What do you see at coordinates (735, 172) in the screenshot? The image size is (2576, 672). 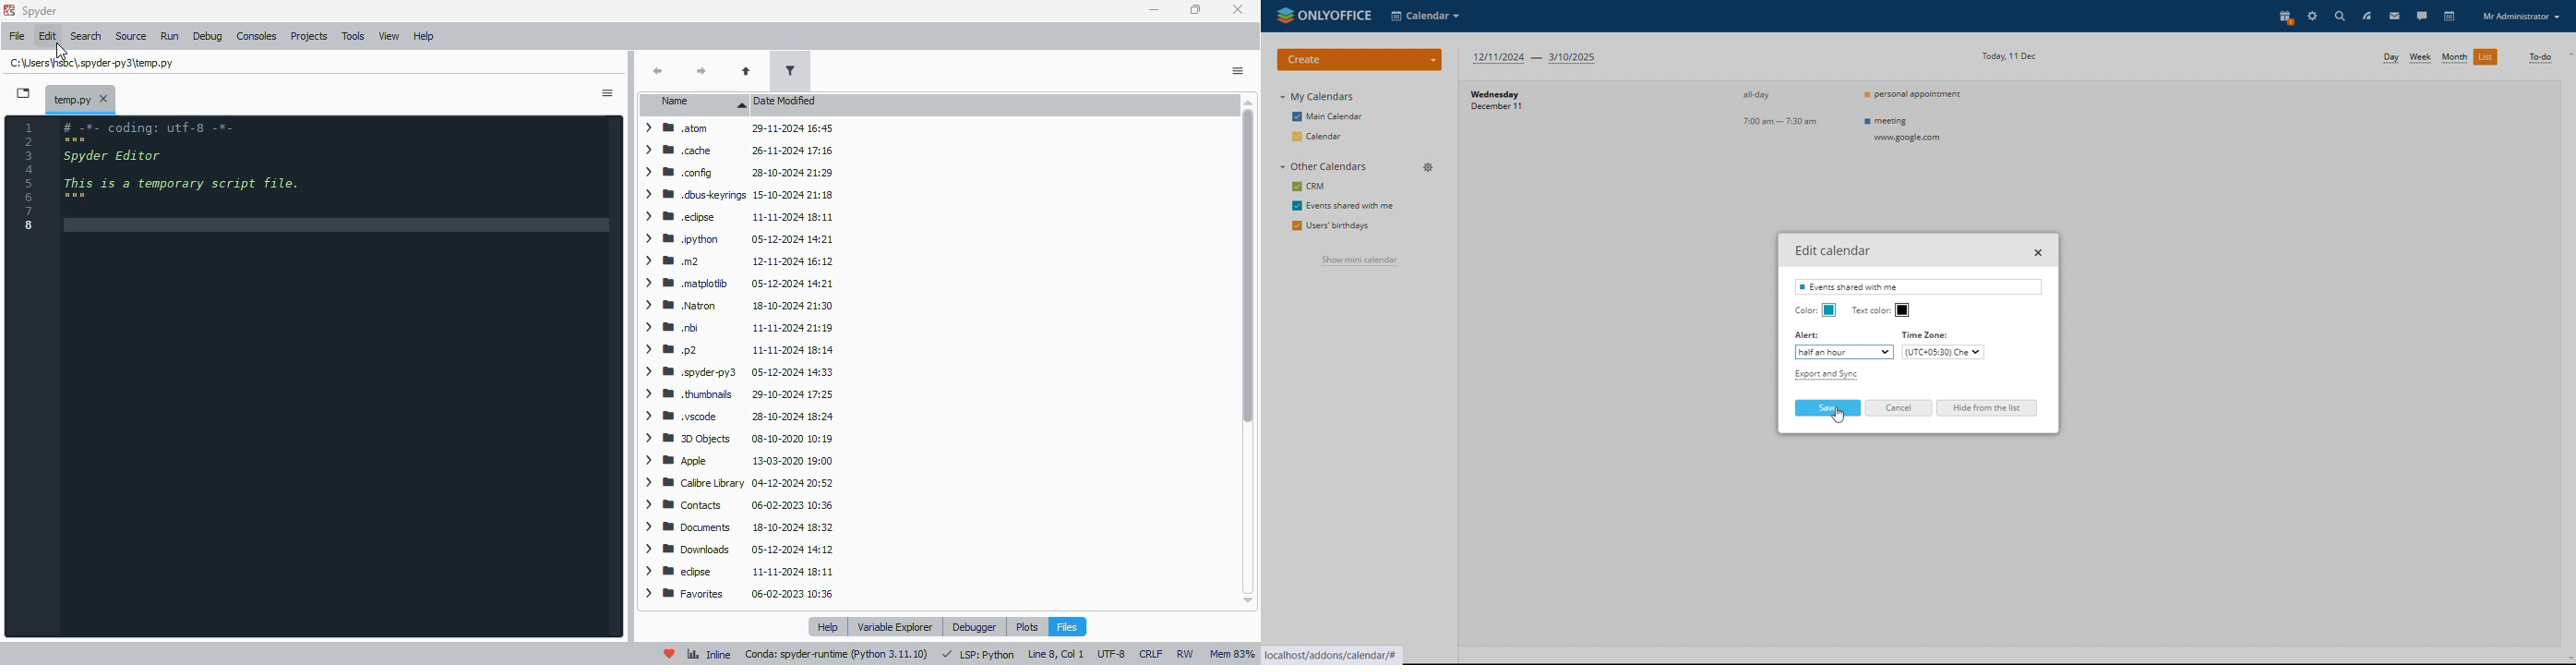 I see `> WB config 28-10-2024 21:29` at bounding box center [735, 172].